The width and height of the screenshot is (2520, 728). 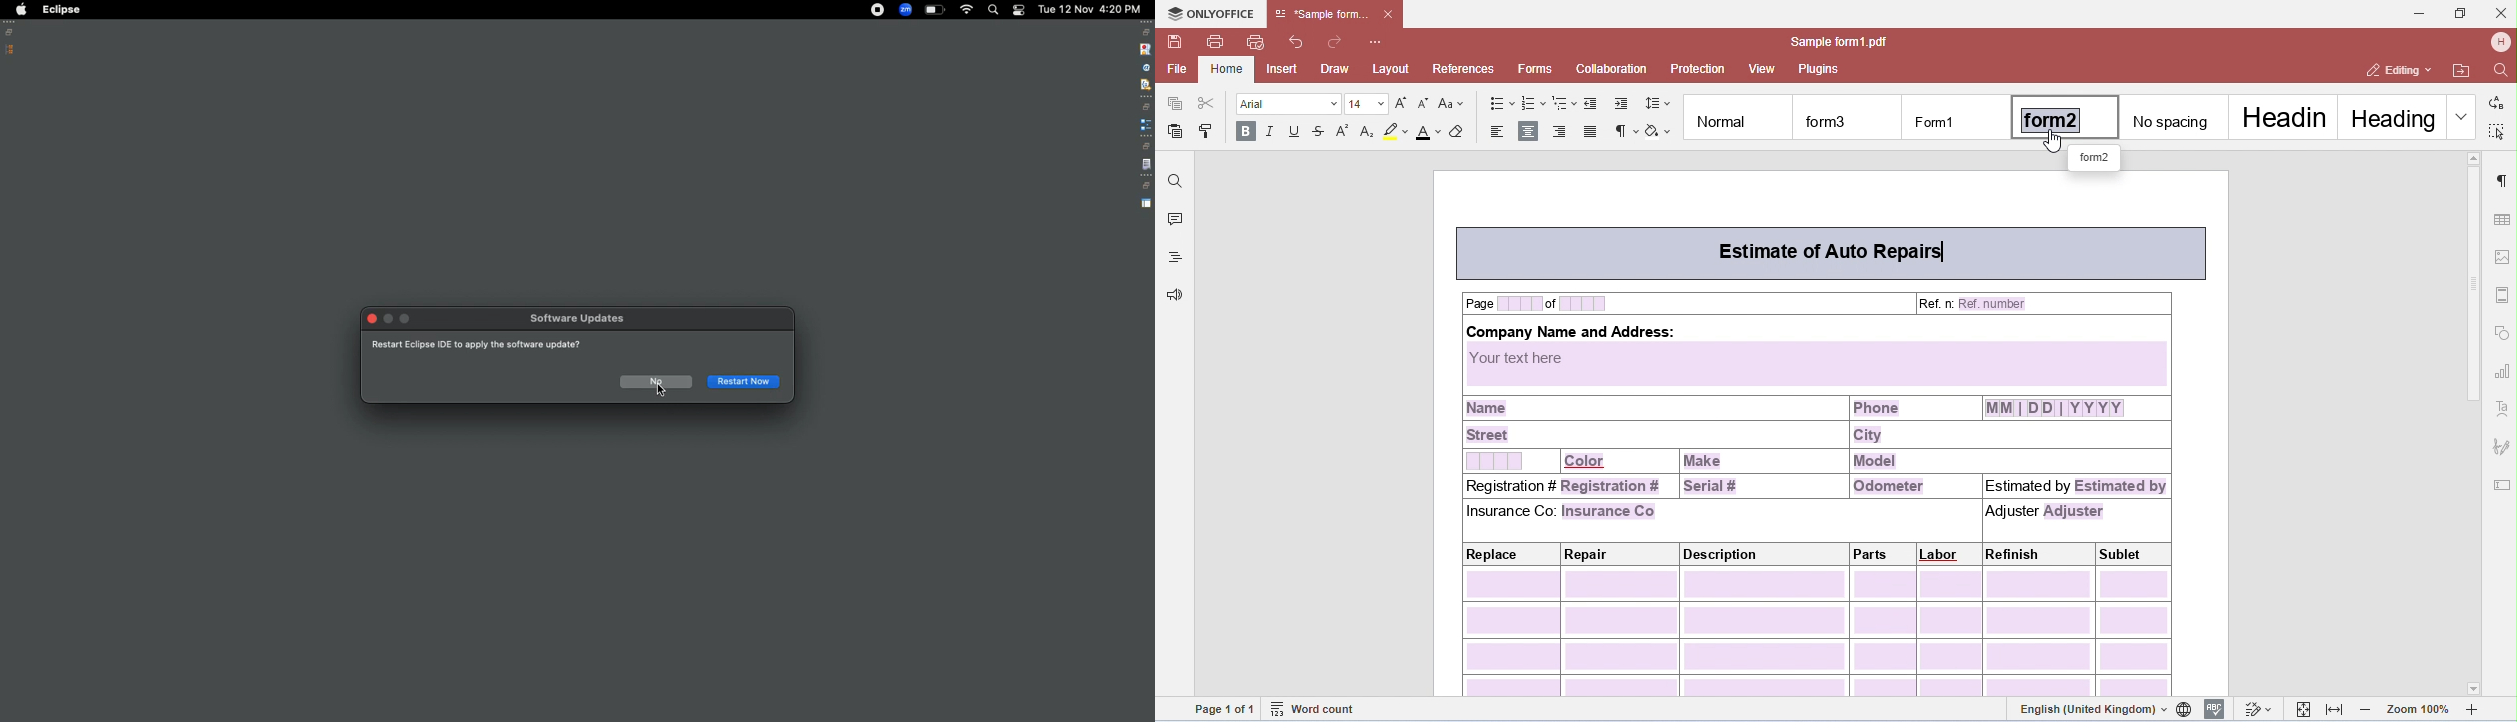 What do you see at coordinates (905, 10) in the screenshot?
I see `Zoom` at bounding box center [905, 10].